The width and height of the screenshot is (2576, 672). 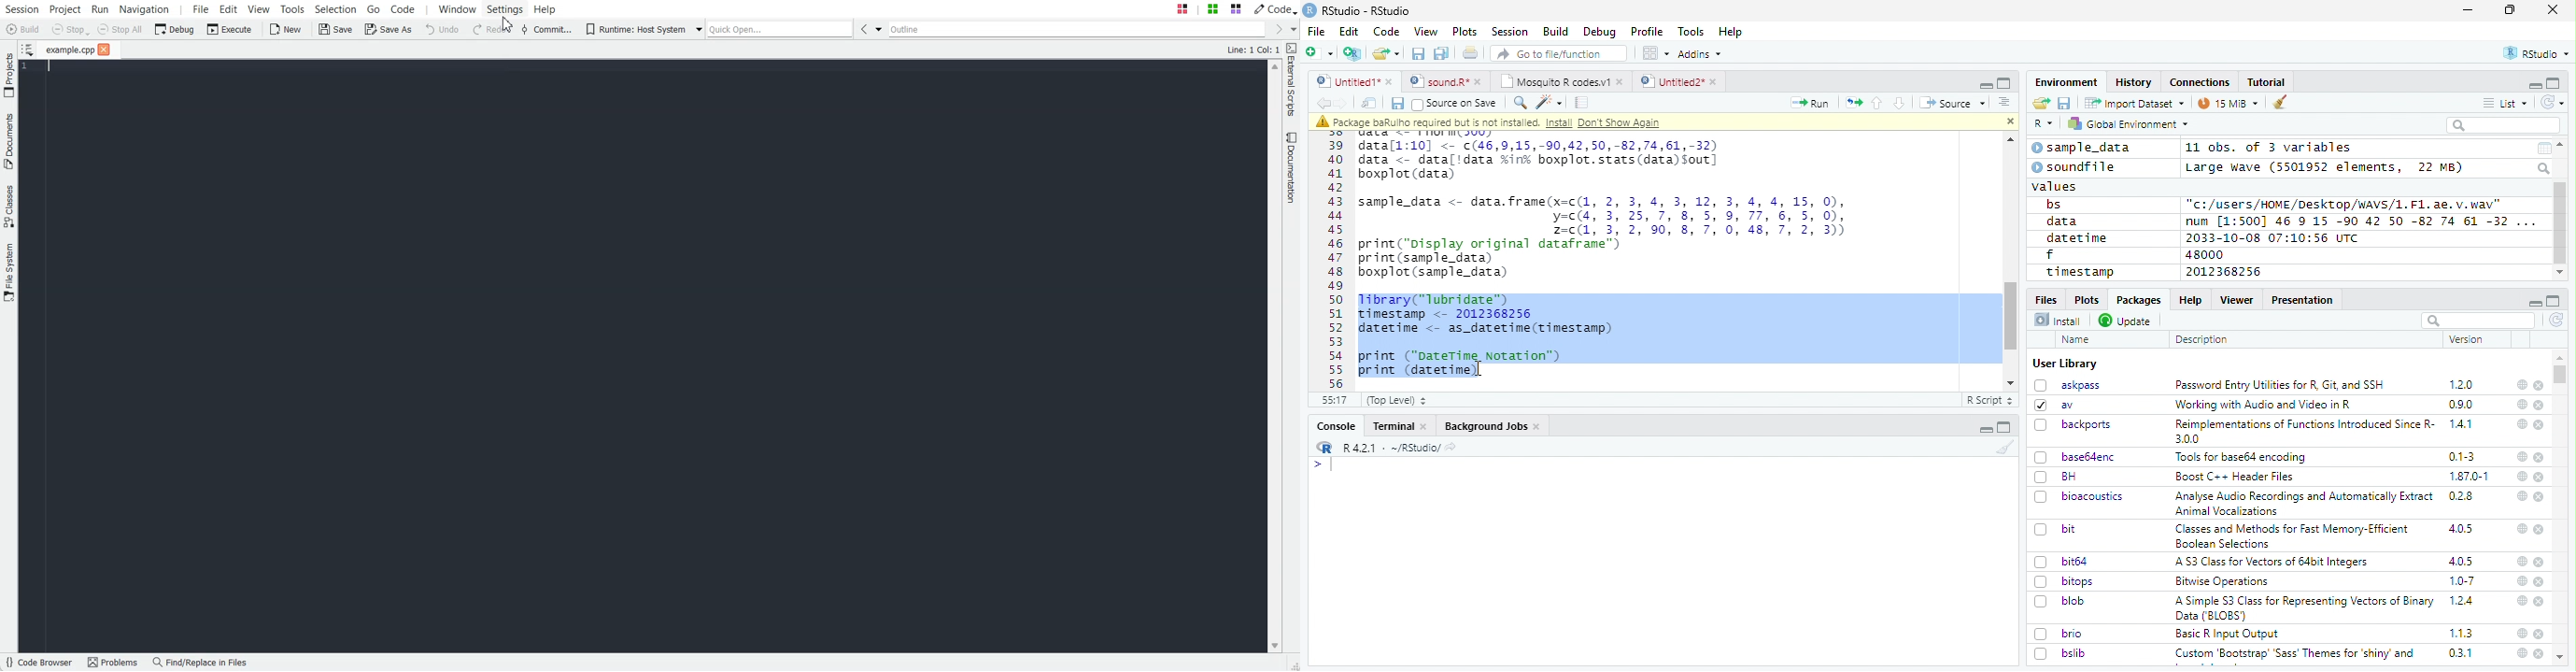 I want to click on Problems, so click(x=116, y=662).